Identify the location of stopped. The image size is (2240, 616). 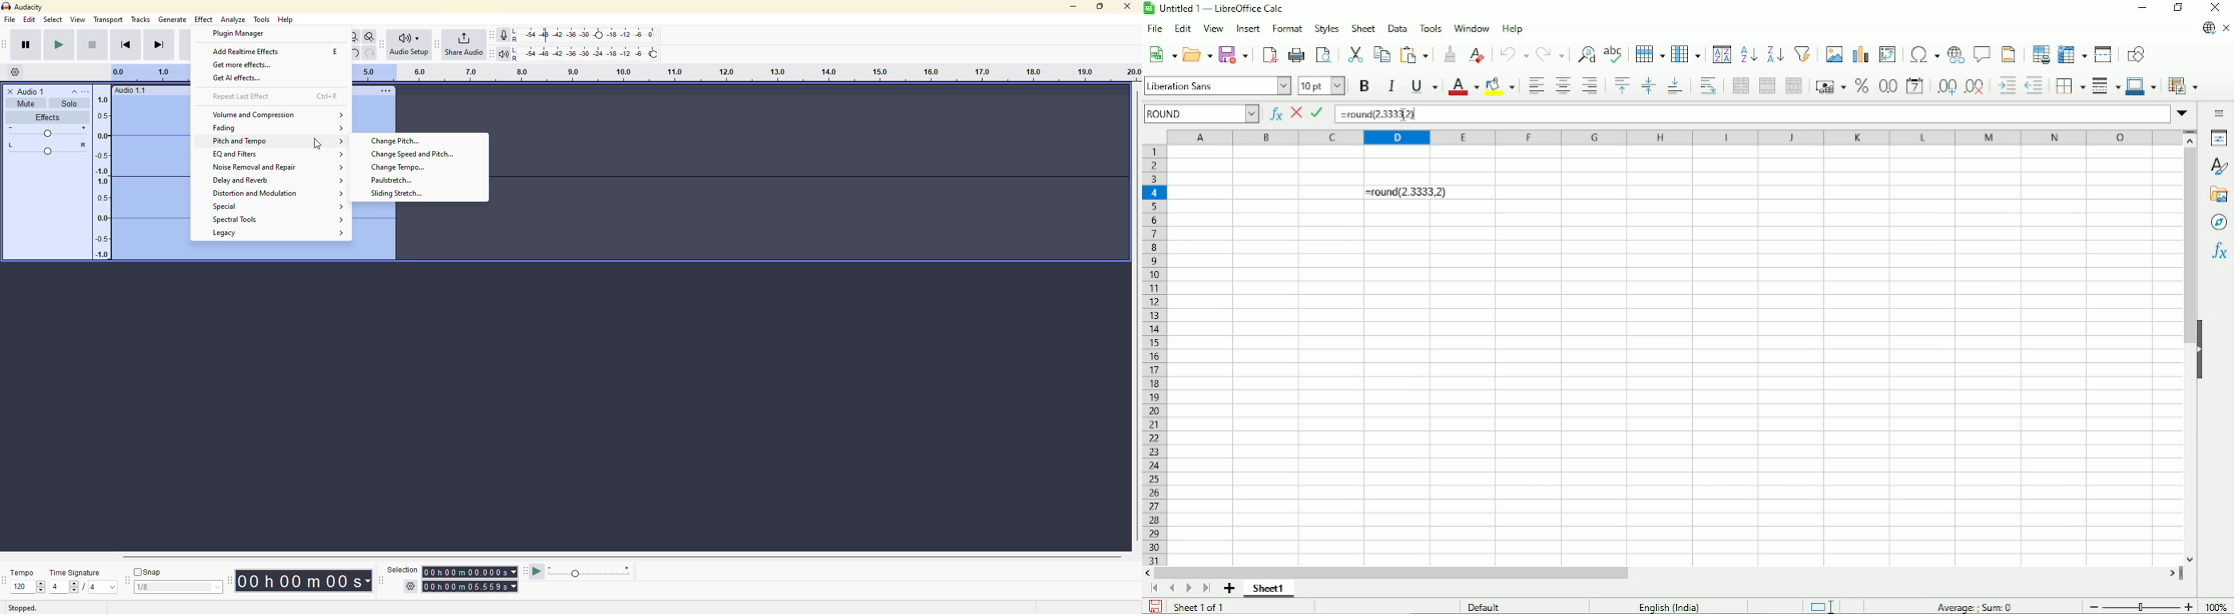
(22, 607).